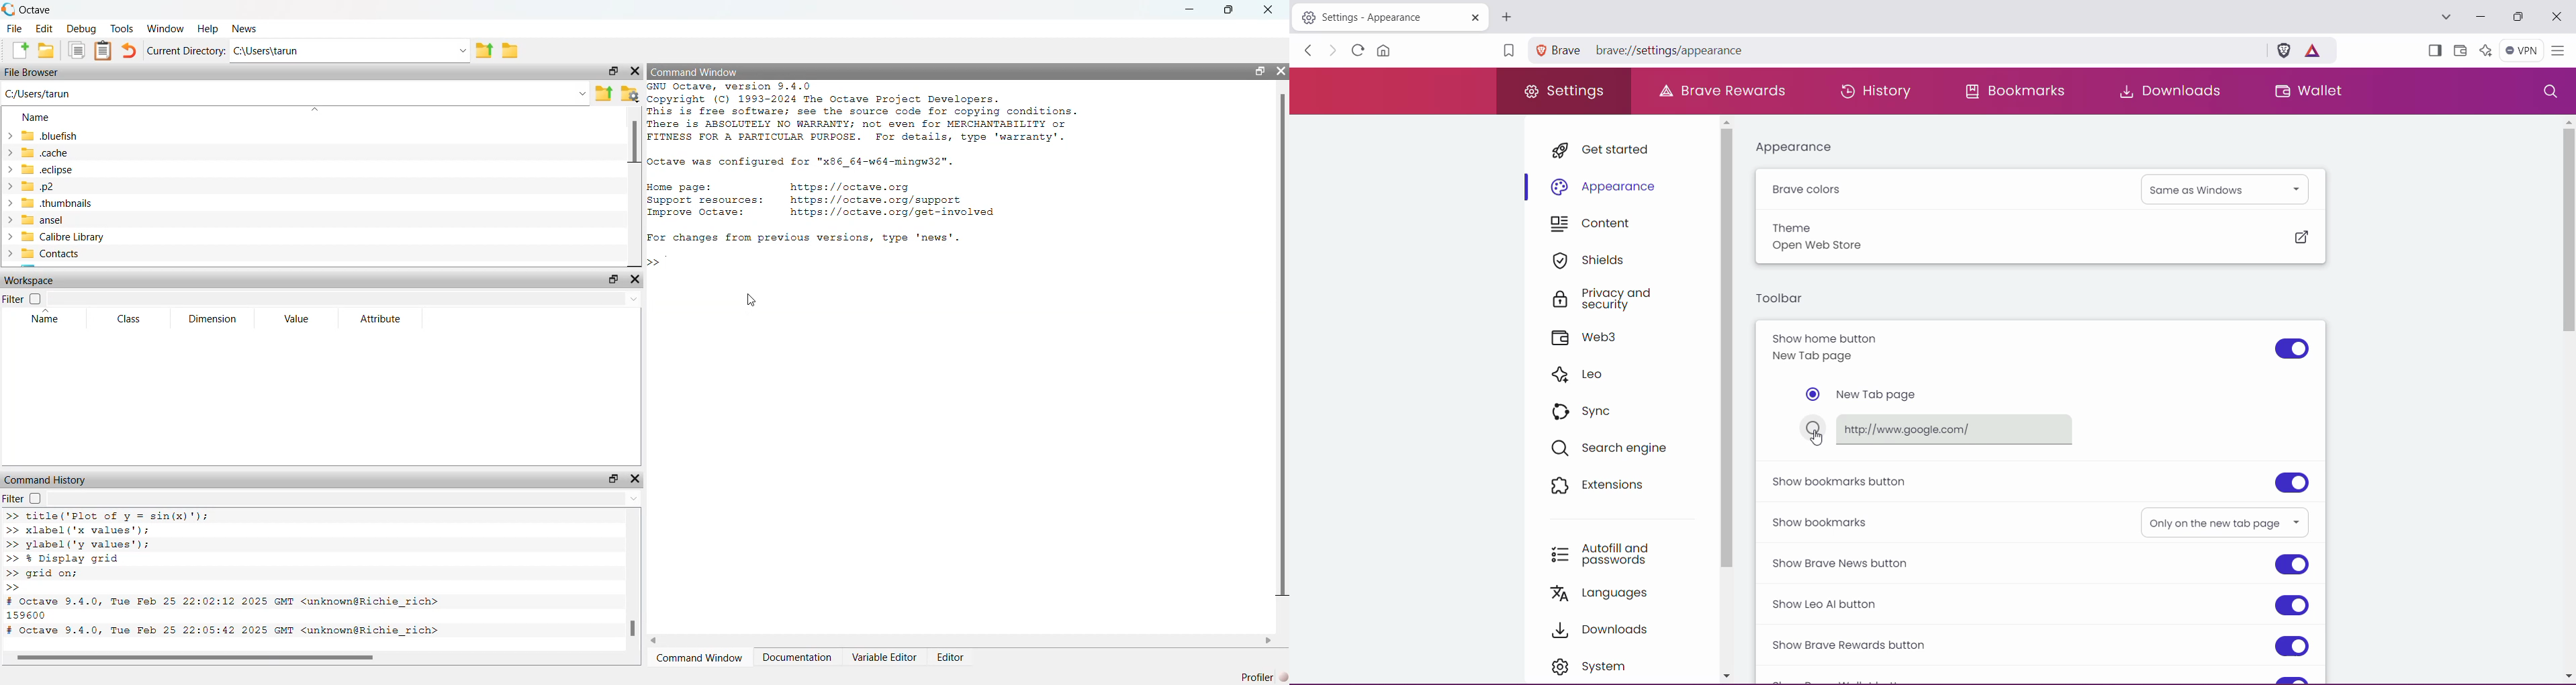  Describe the element at coordinates (2433, 52) in the screenshot. I see `Show Sidebar` at that location.